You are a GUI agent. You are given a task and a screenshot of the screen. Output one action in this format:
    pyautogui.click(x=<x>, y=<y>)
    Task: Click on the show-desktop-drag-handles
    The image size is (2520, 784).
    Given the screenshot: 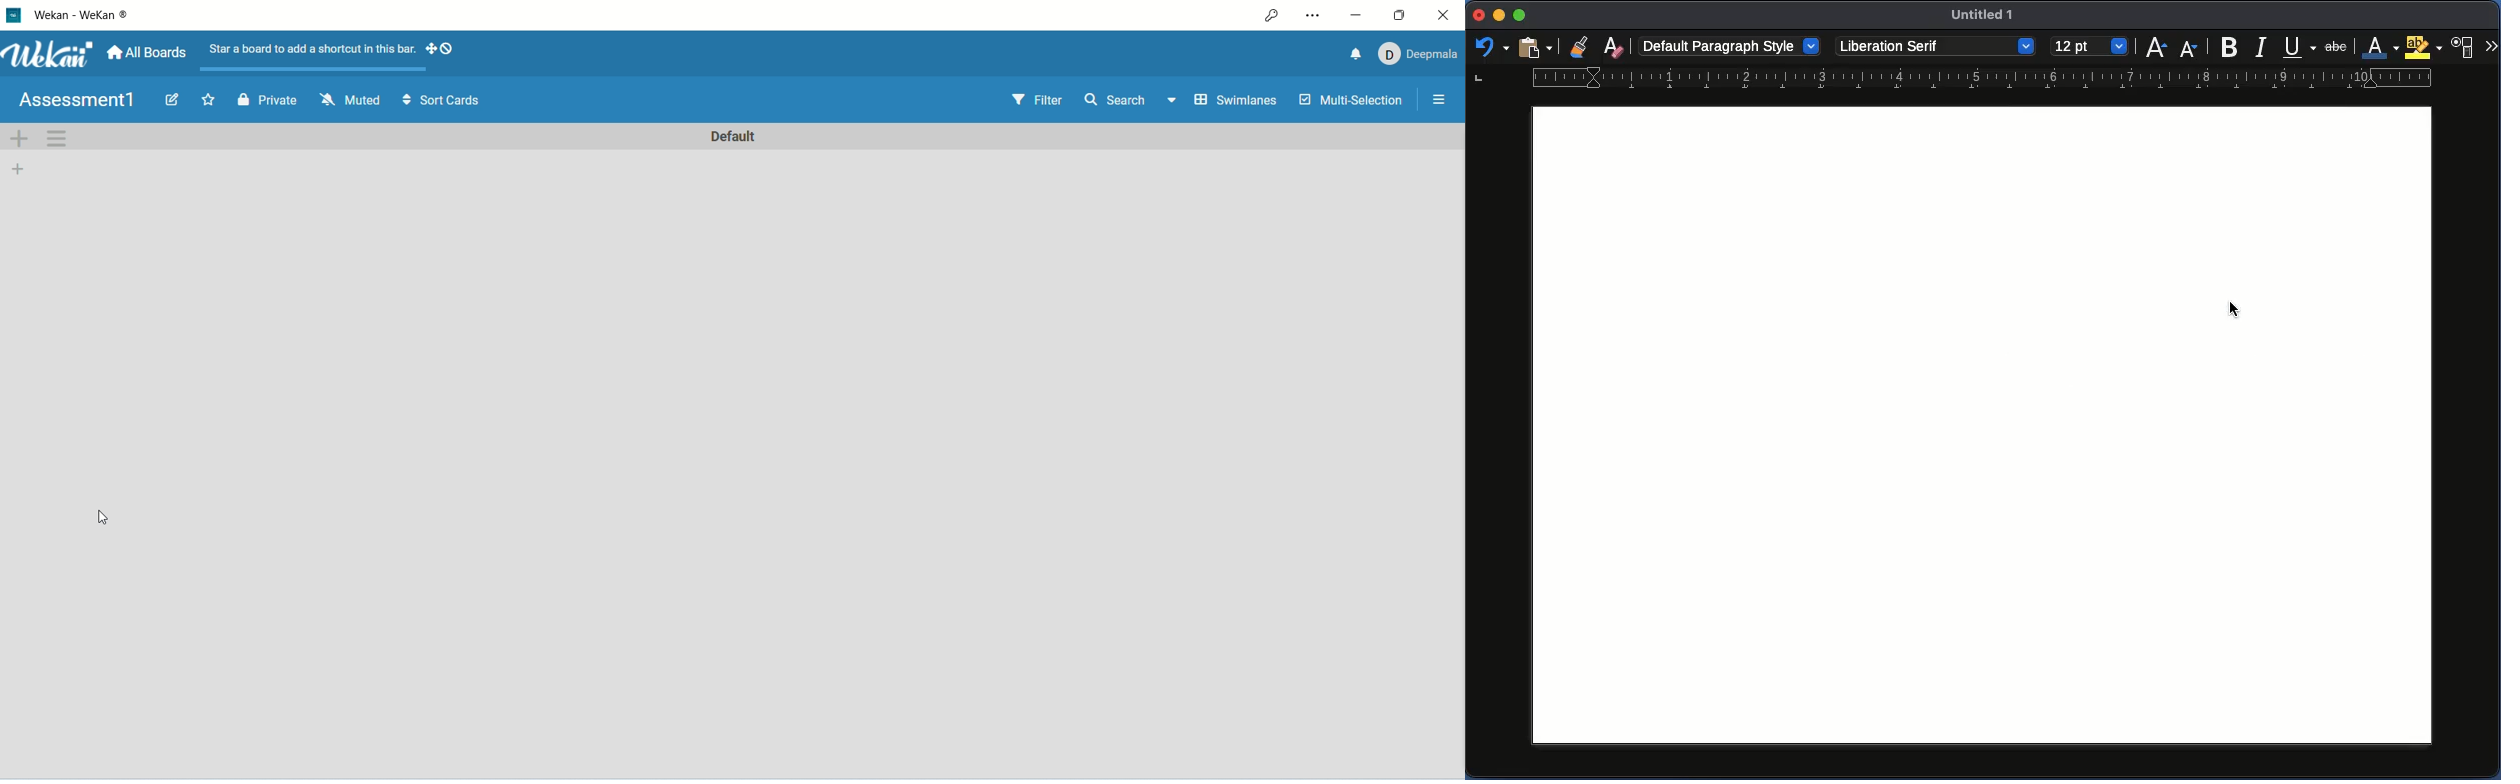 What is the action you would take?
    pyautogui.click(x=449, y=49)
    